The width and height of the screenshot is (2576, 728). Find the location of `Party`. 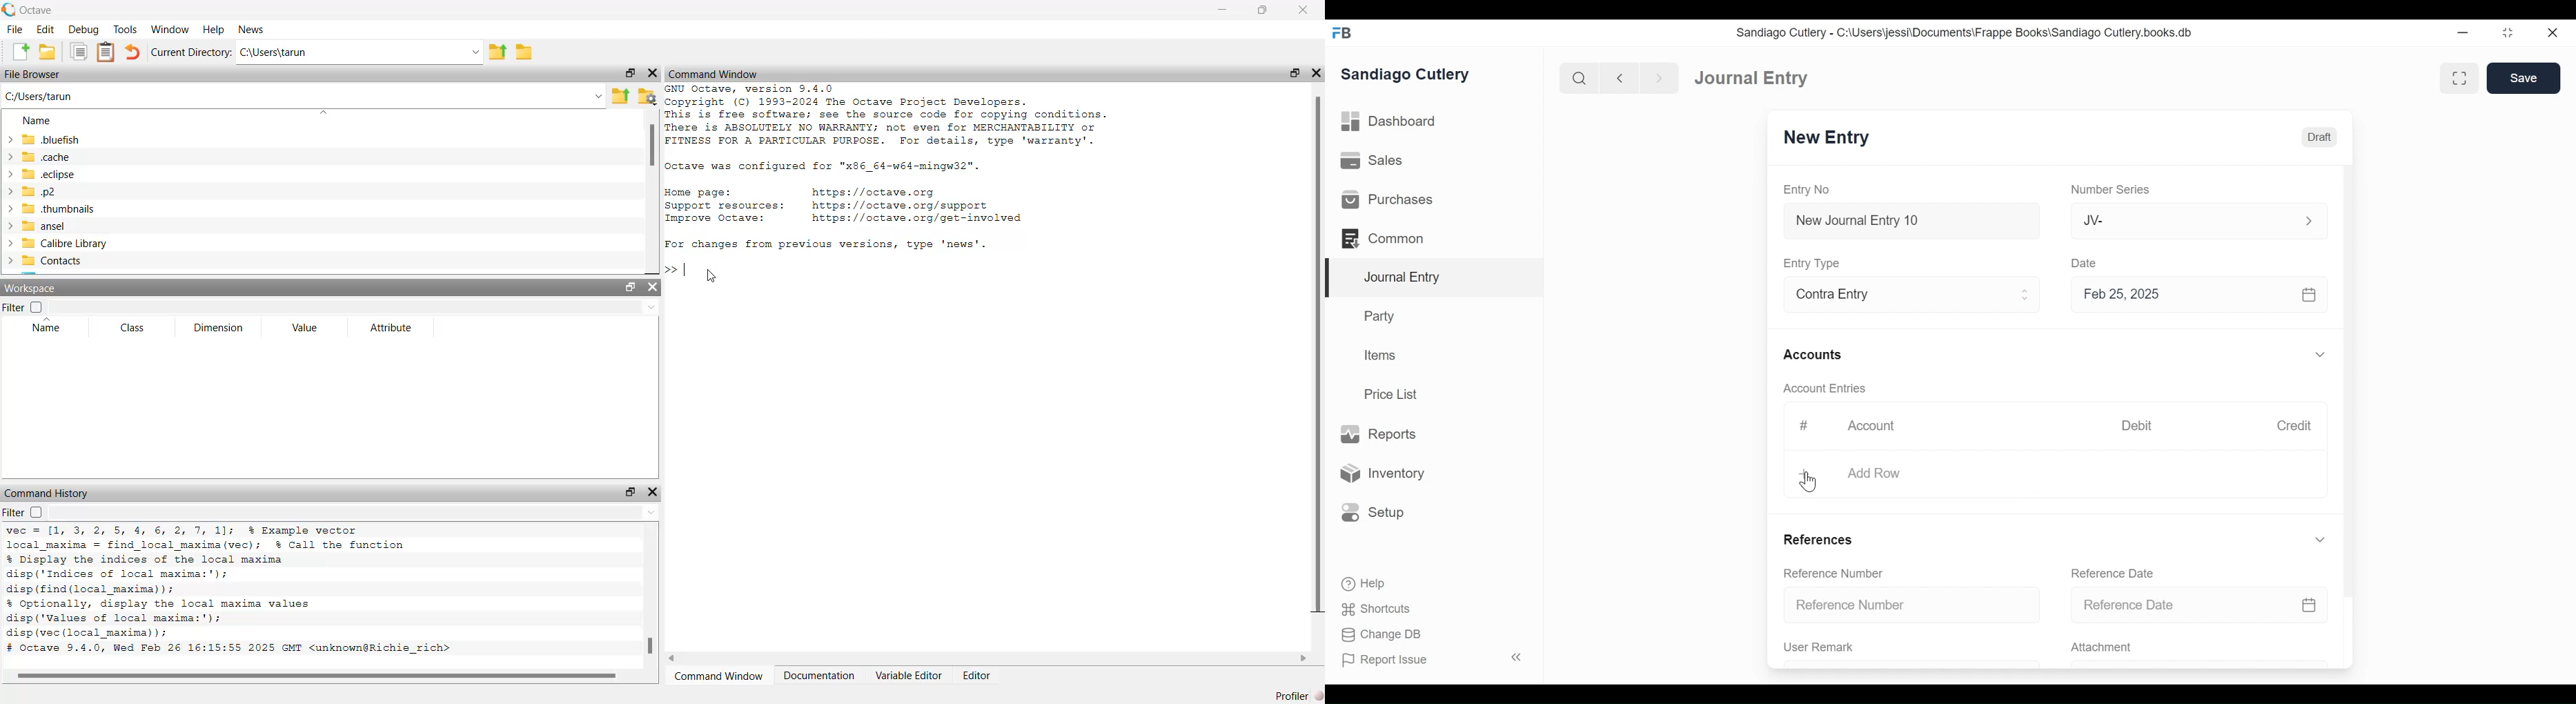

Party is located at coordinates (1378, 316).